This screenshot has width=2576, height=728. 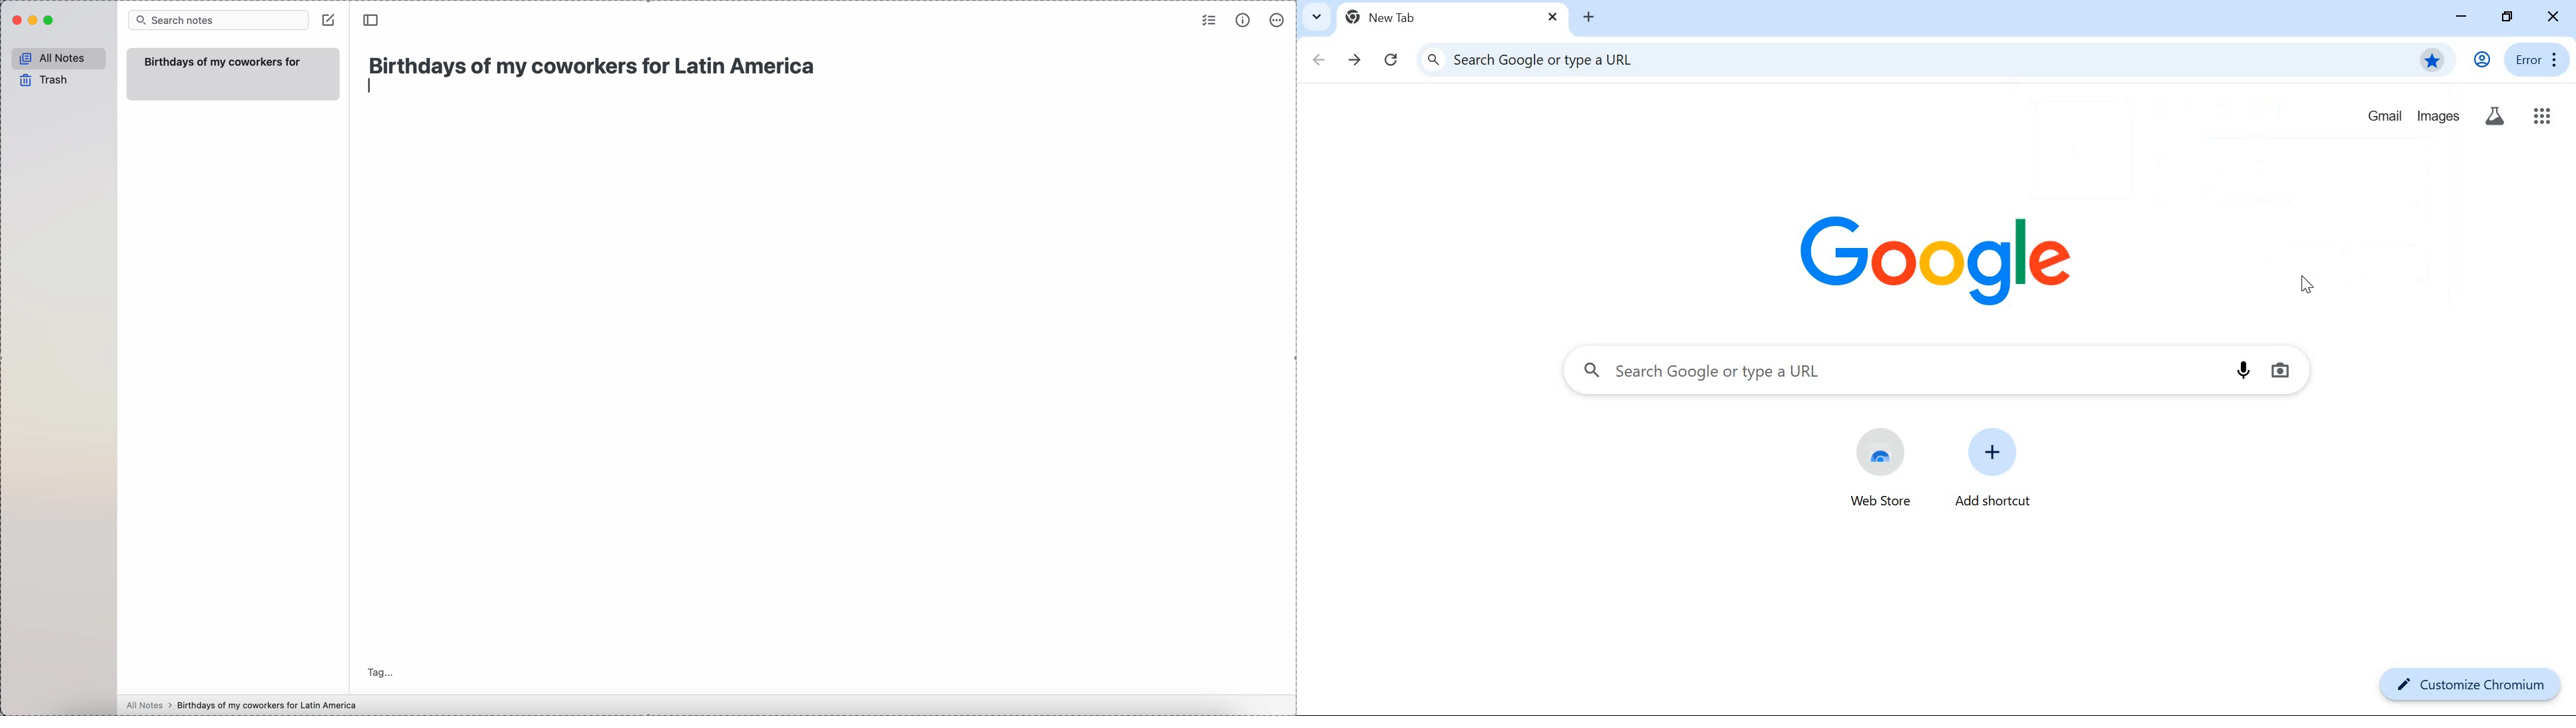 What do you see at coordinates (220, 61) in the screenshot?
I see `Birthdays of my coworkers for Latin America` at bounding box center [220, 61].